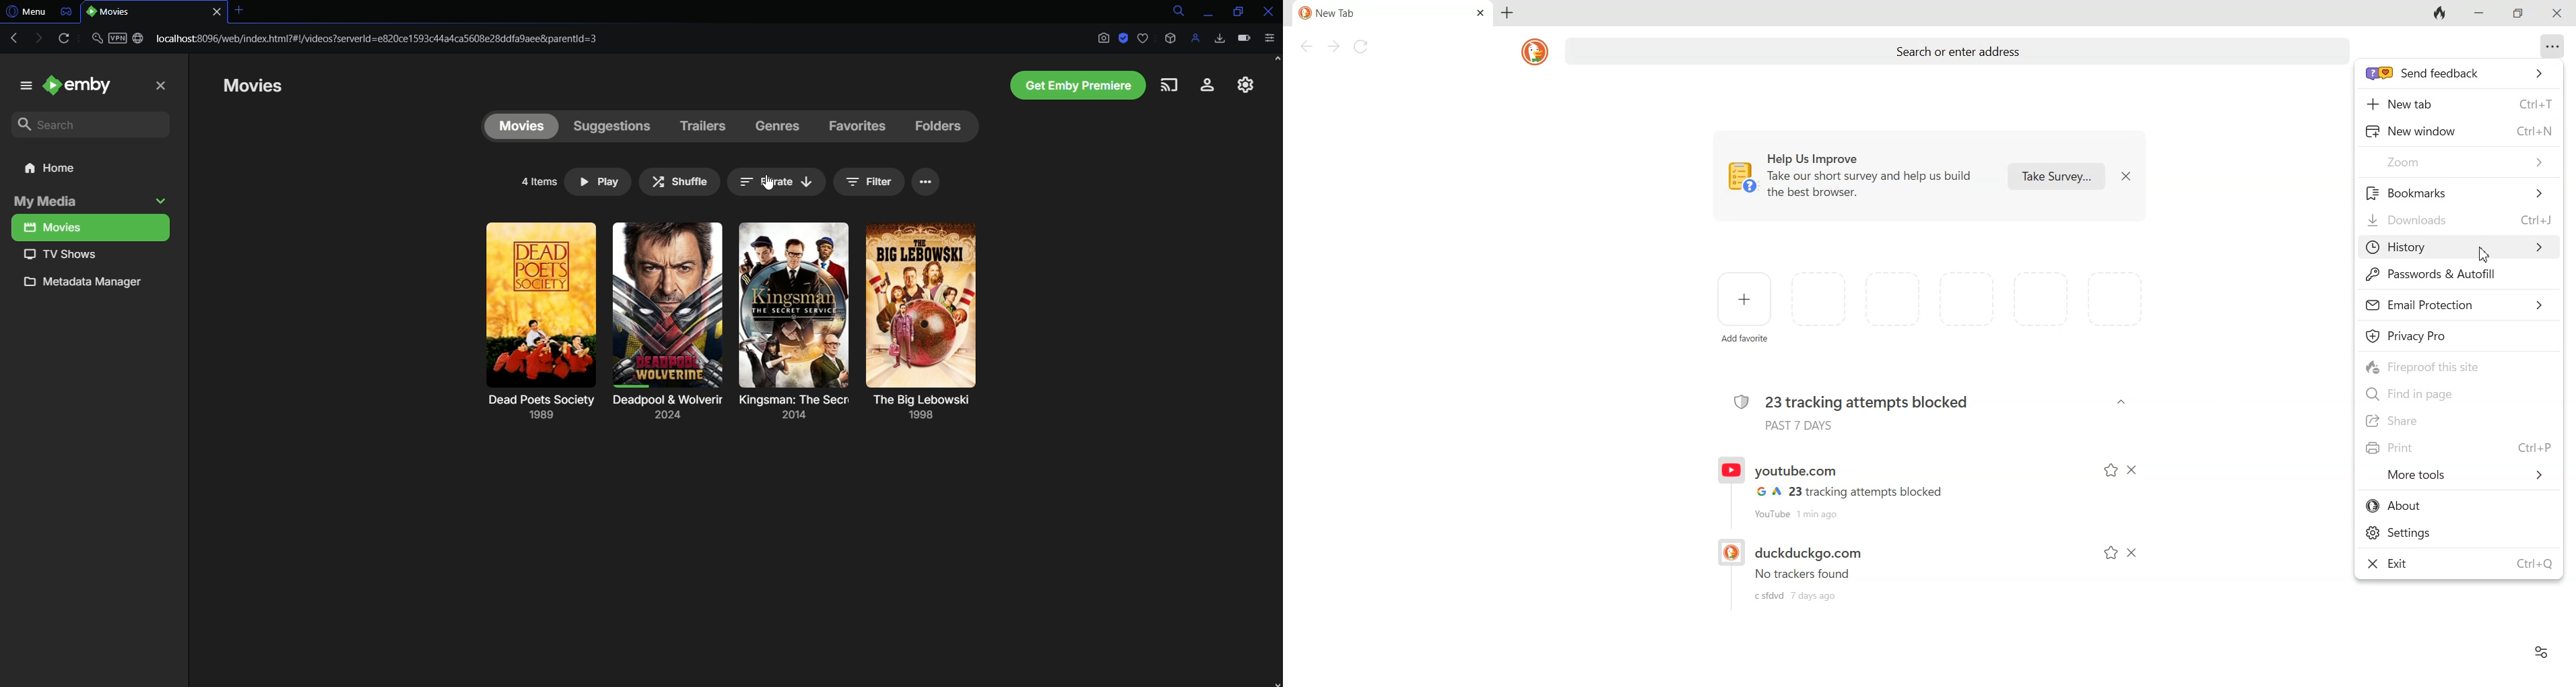 The width and height of the screenshot is (2576, 700). Describe the element at coordinates (1265, 11) in the screenshot. I see `Close` at that location.